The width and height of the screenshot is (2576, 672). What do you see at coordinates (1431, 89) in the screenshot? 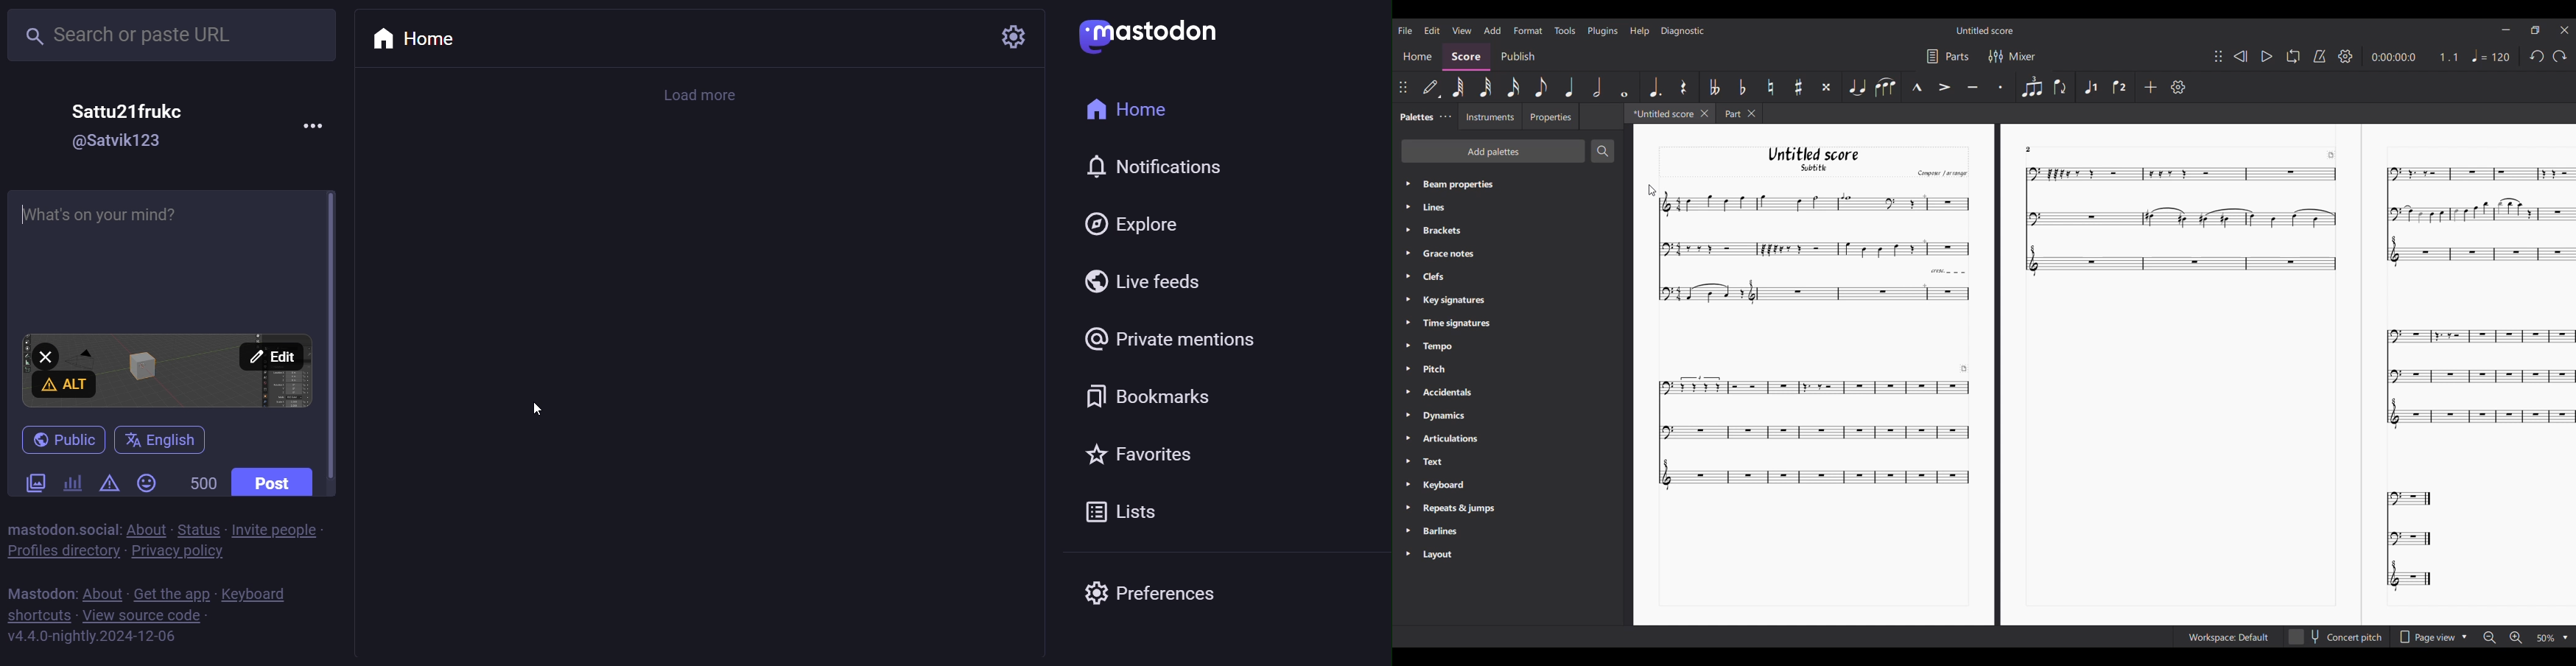
I see `Default` at bounding box center [1431, 89].